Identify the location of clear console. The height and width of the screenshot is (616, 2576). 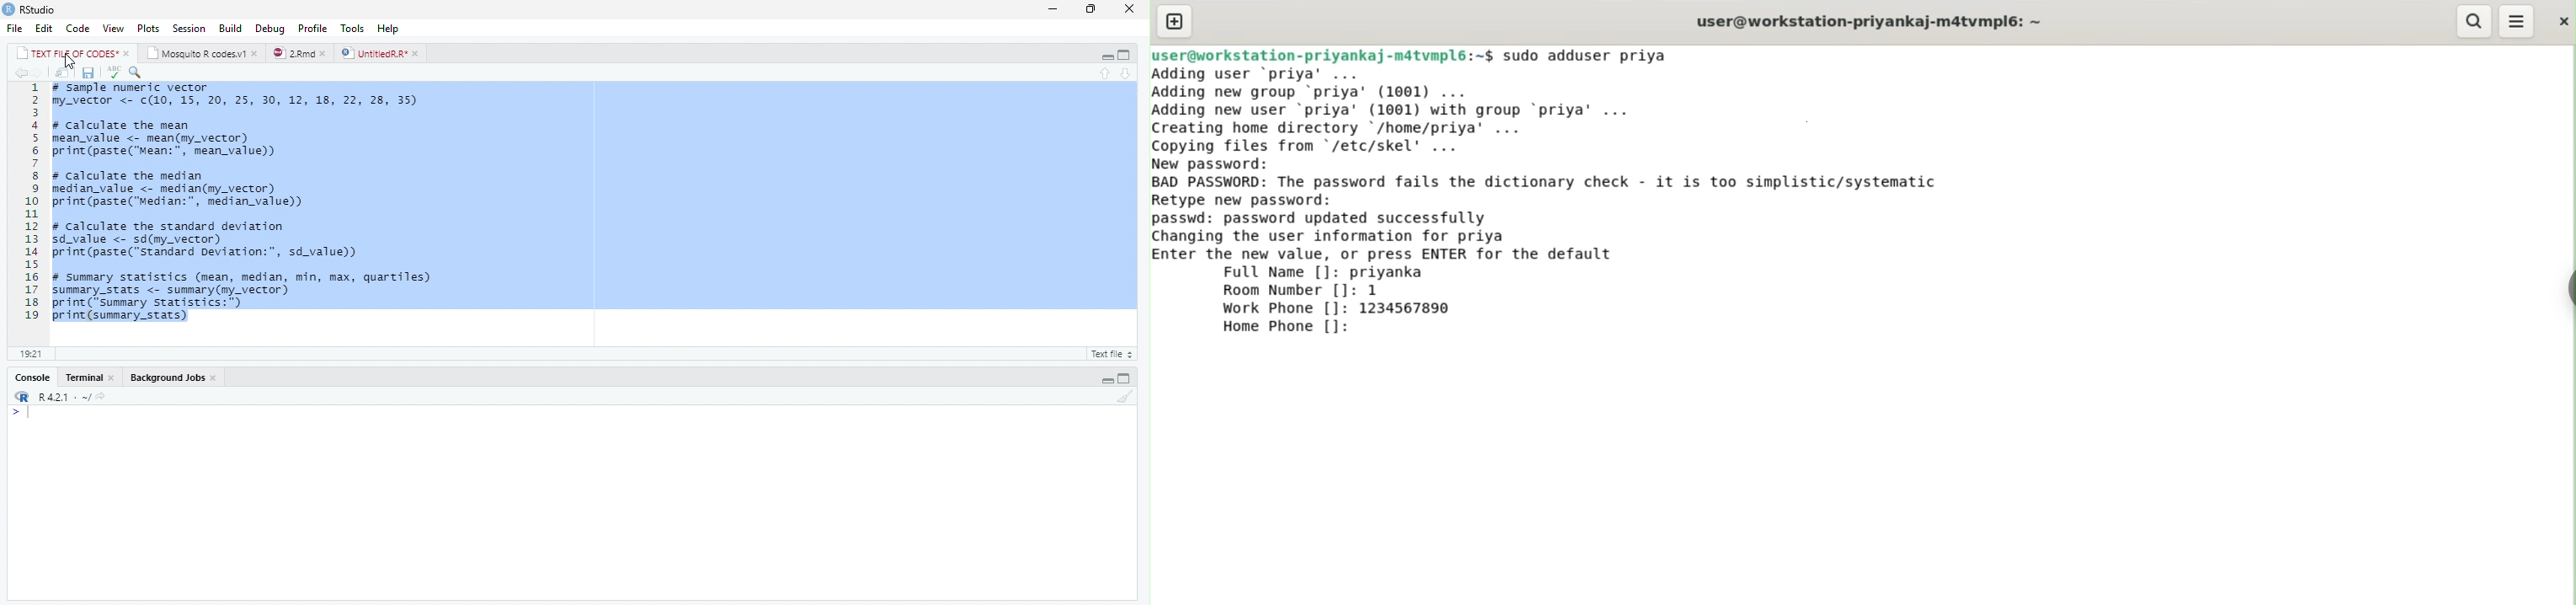
(1125, 397).